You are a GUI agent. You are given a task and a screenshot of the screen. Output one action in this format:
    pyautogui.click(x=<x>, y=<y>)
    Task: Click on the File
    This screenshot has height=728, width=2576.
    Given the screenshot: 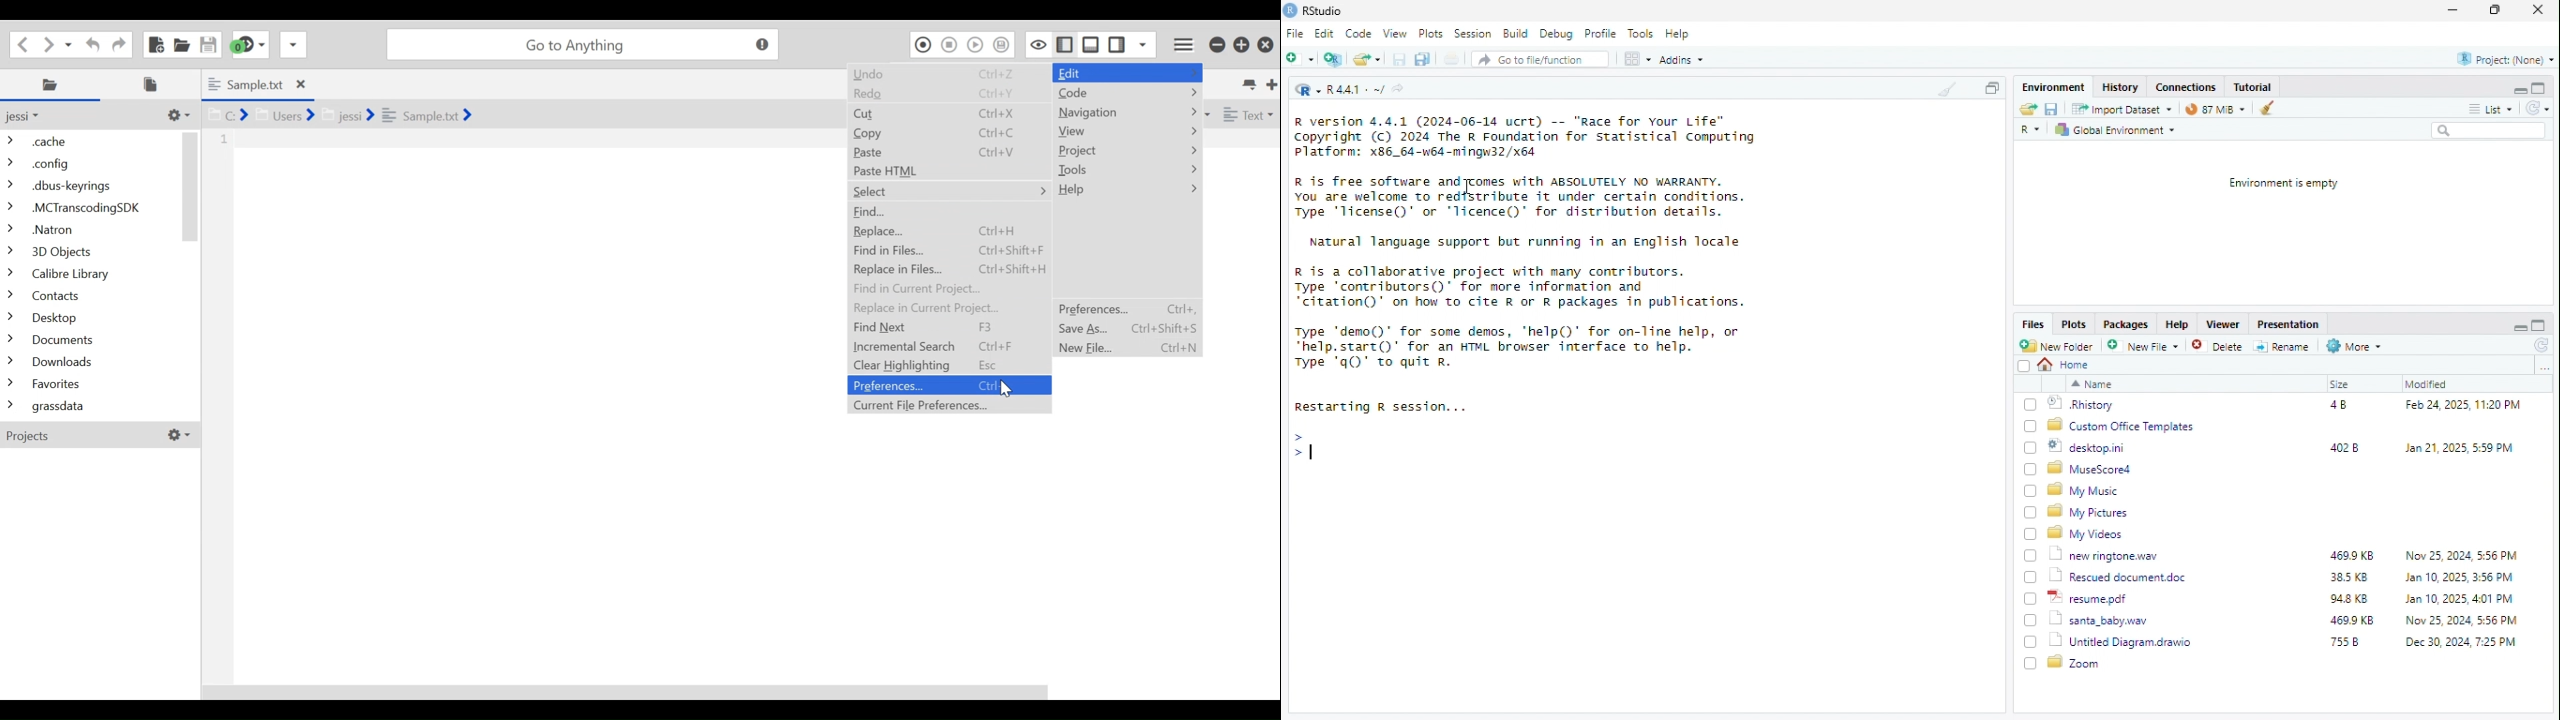 What is the action you would take?
    pyautogui.click(x=1297, y=33)
    